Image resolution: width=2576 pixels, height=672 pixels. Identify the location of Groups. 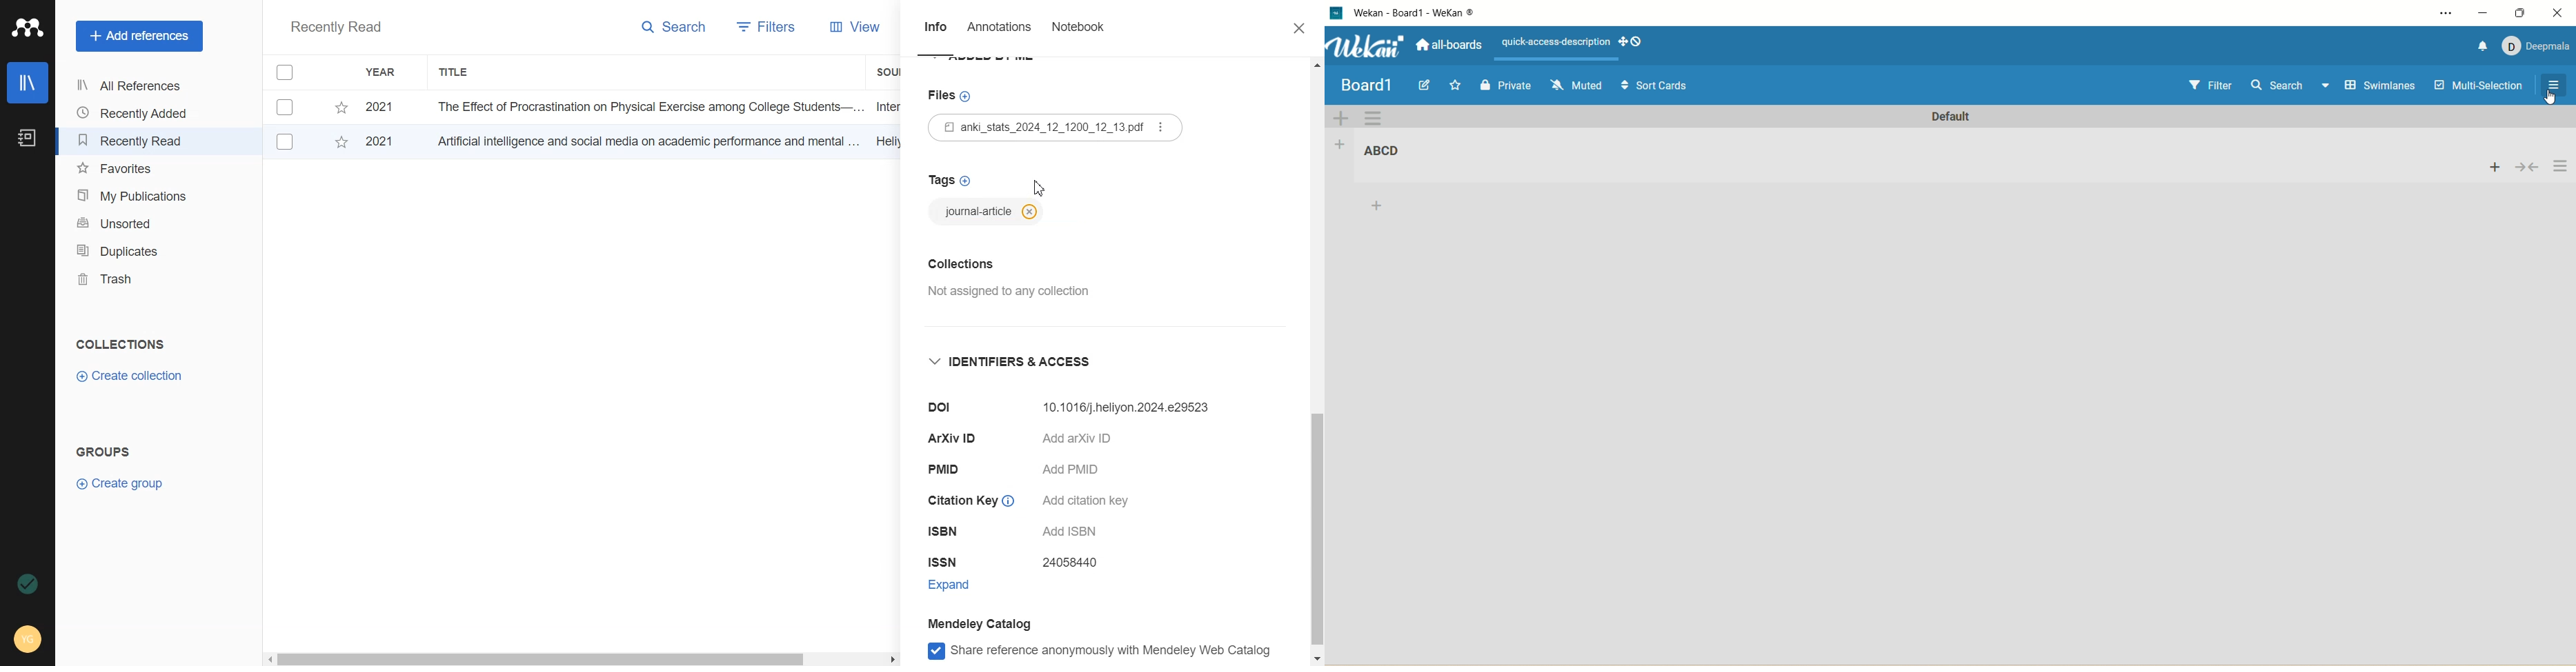
(107, 452).